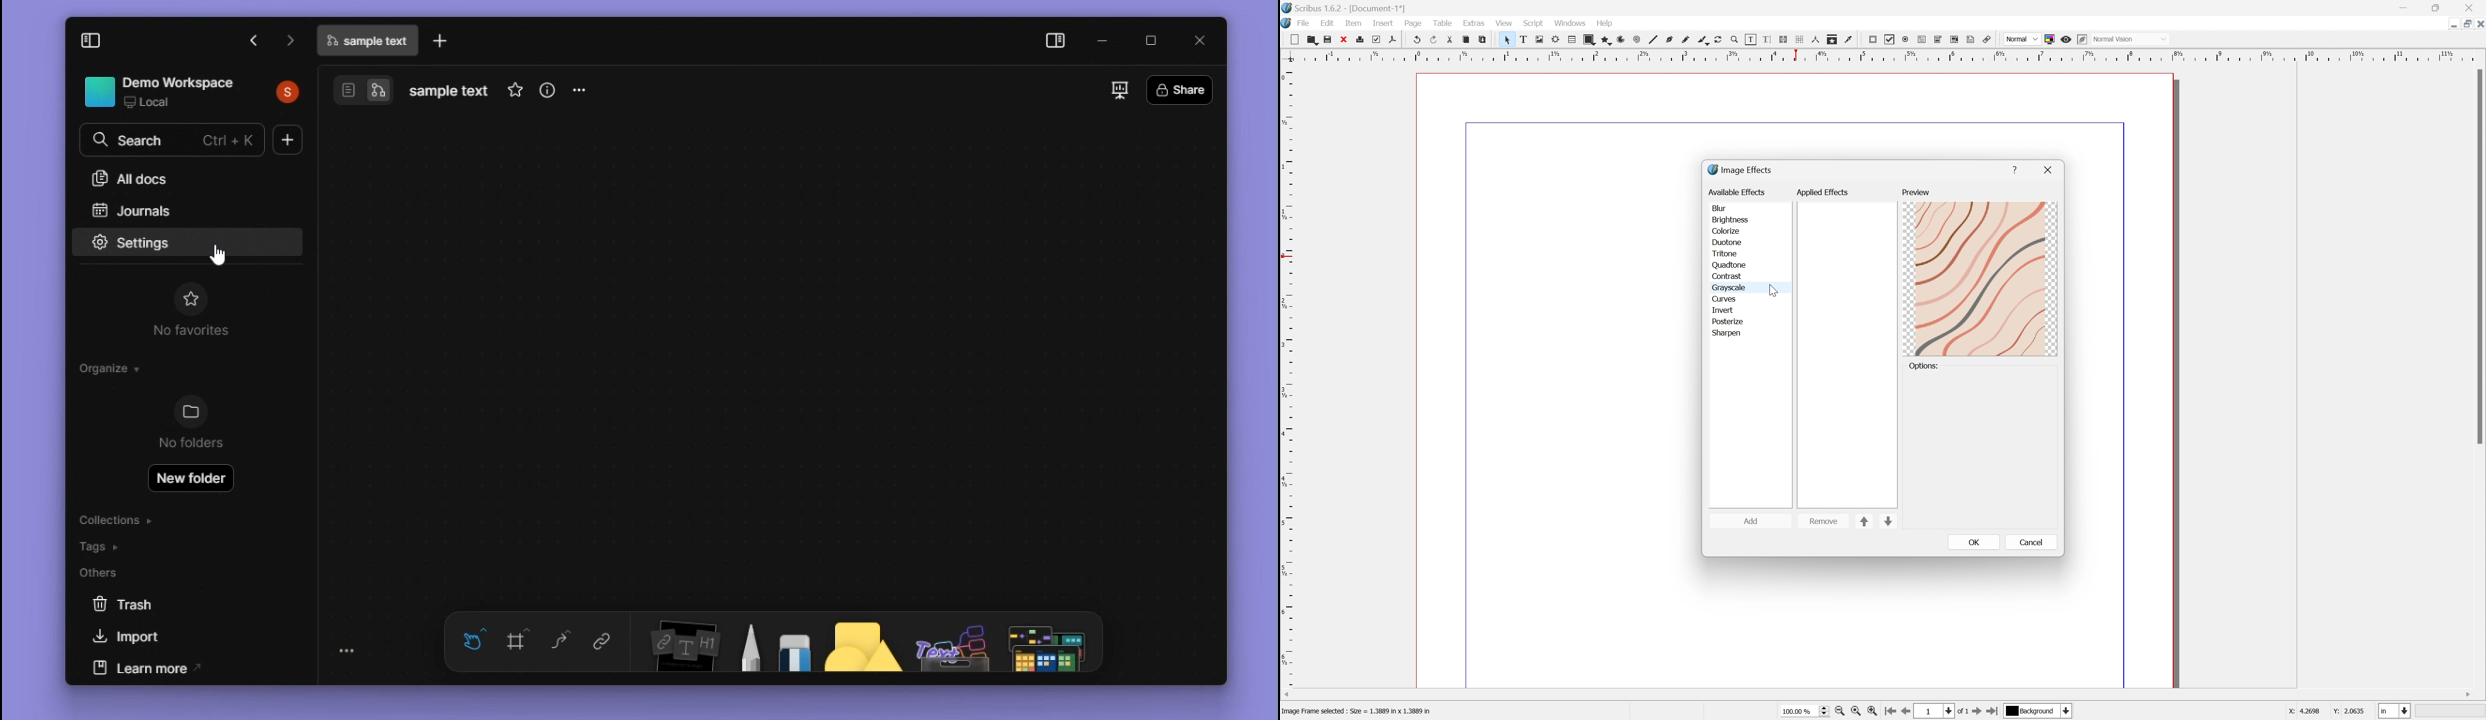 This screenshot has height=728, width=2492. What do you see at coordinates (1296, 40) in the screenshot?
I see `New` at bounding box center [1296, 40].